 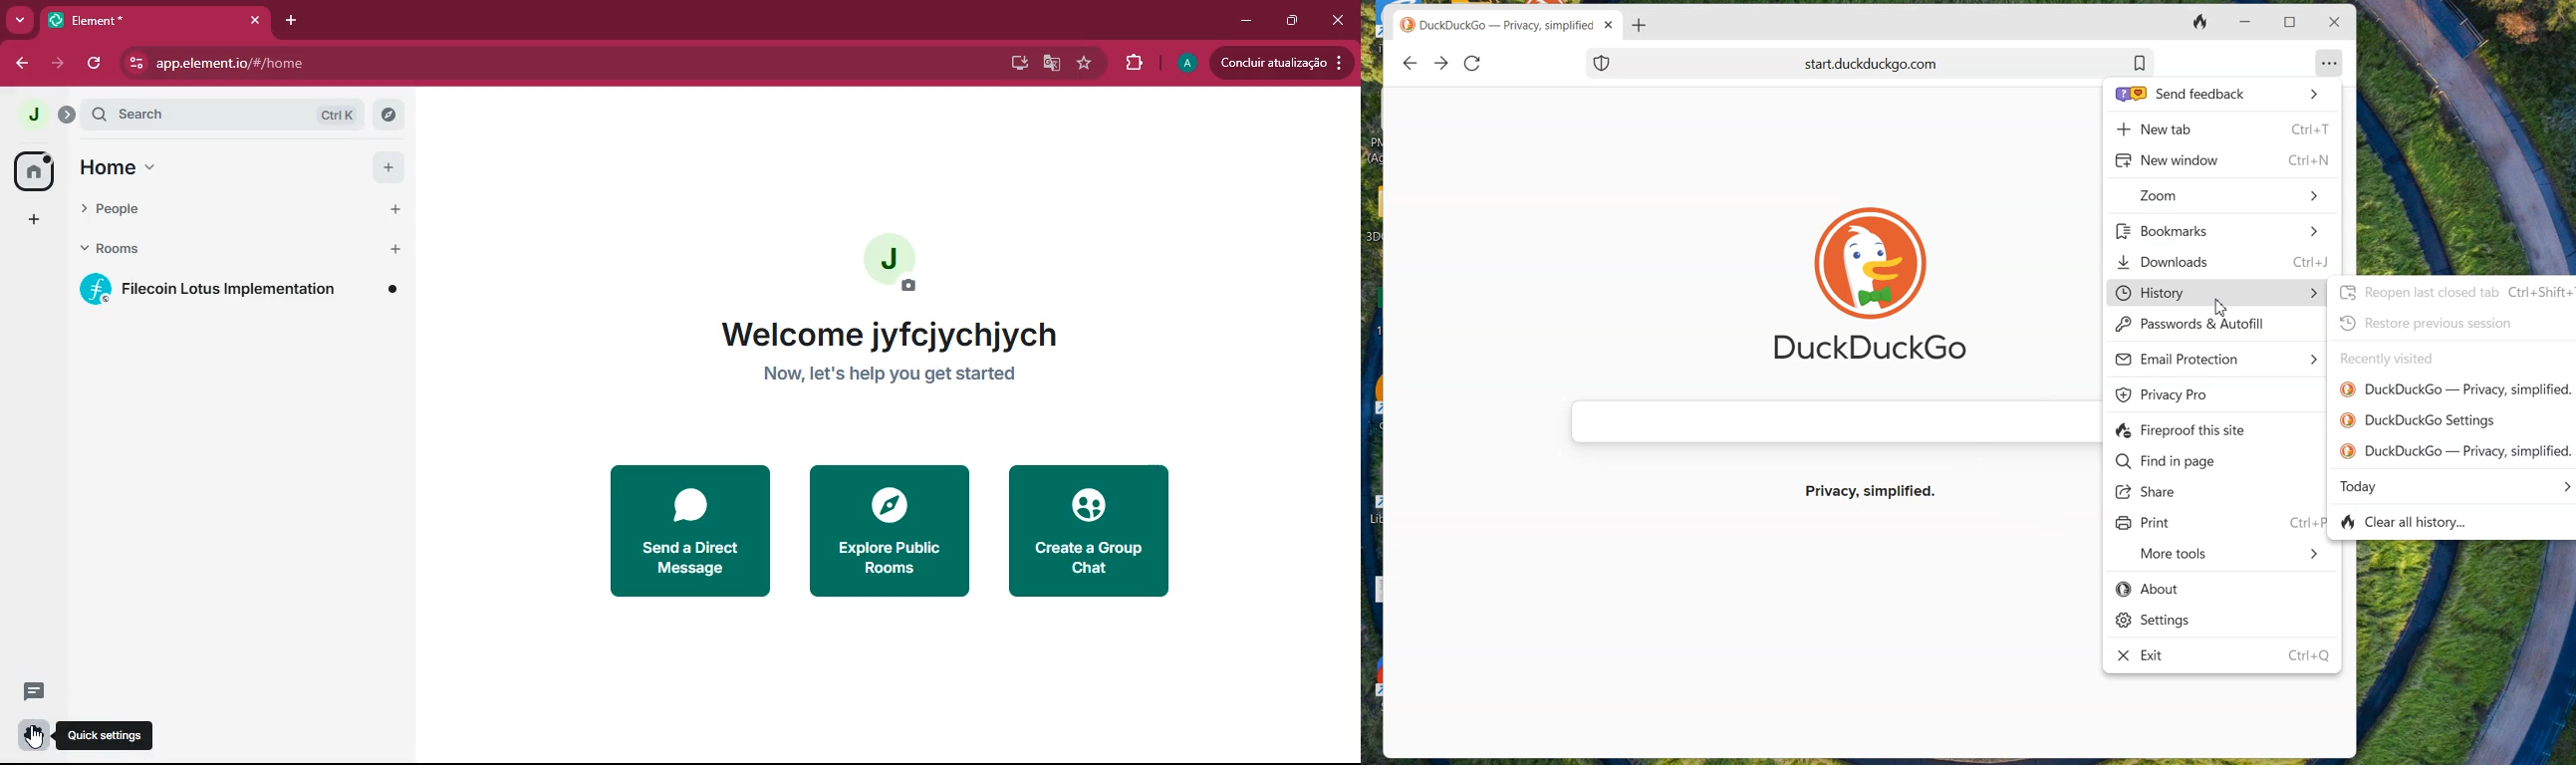 What do you see at coordinates (1089, 530) in the screenshot?
I see `create a group chat` at bounding box center [1089, 530].